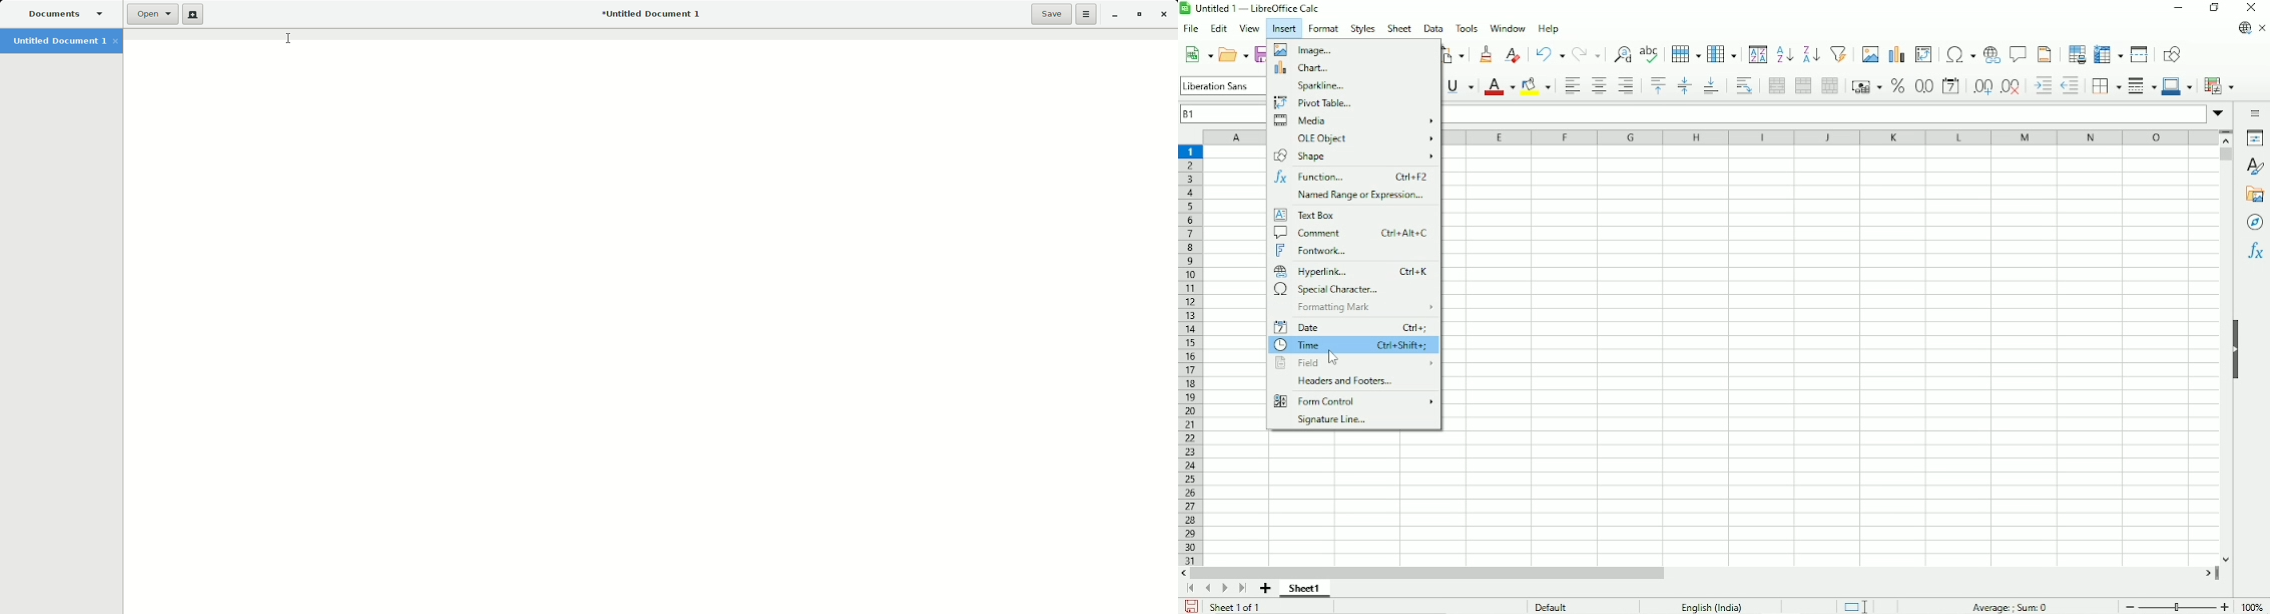 The image size is (2296, 616). Describe the element at coordinates (1651, 52) in the screenshot. I see `Spell check` at that location.